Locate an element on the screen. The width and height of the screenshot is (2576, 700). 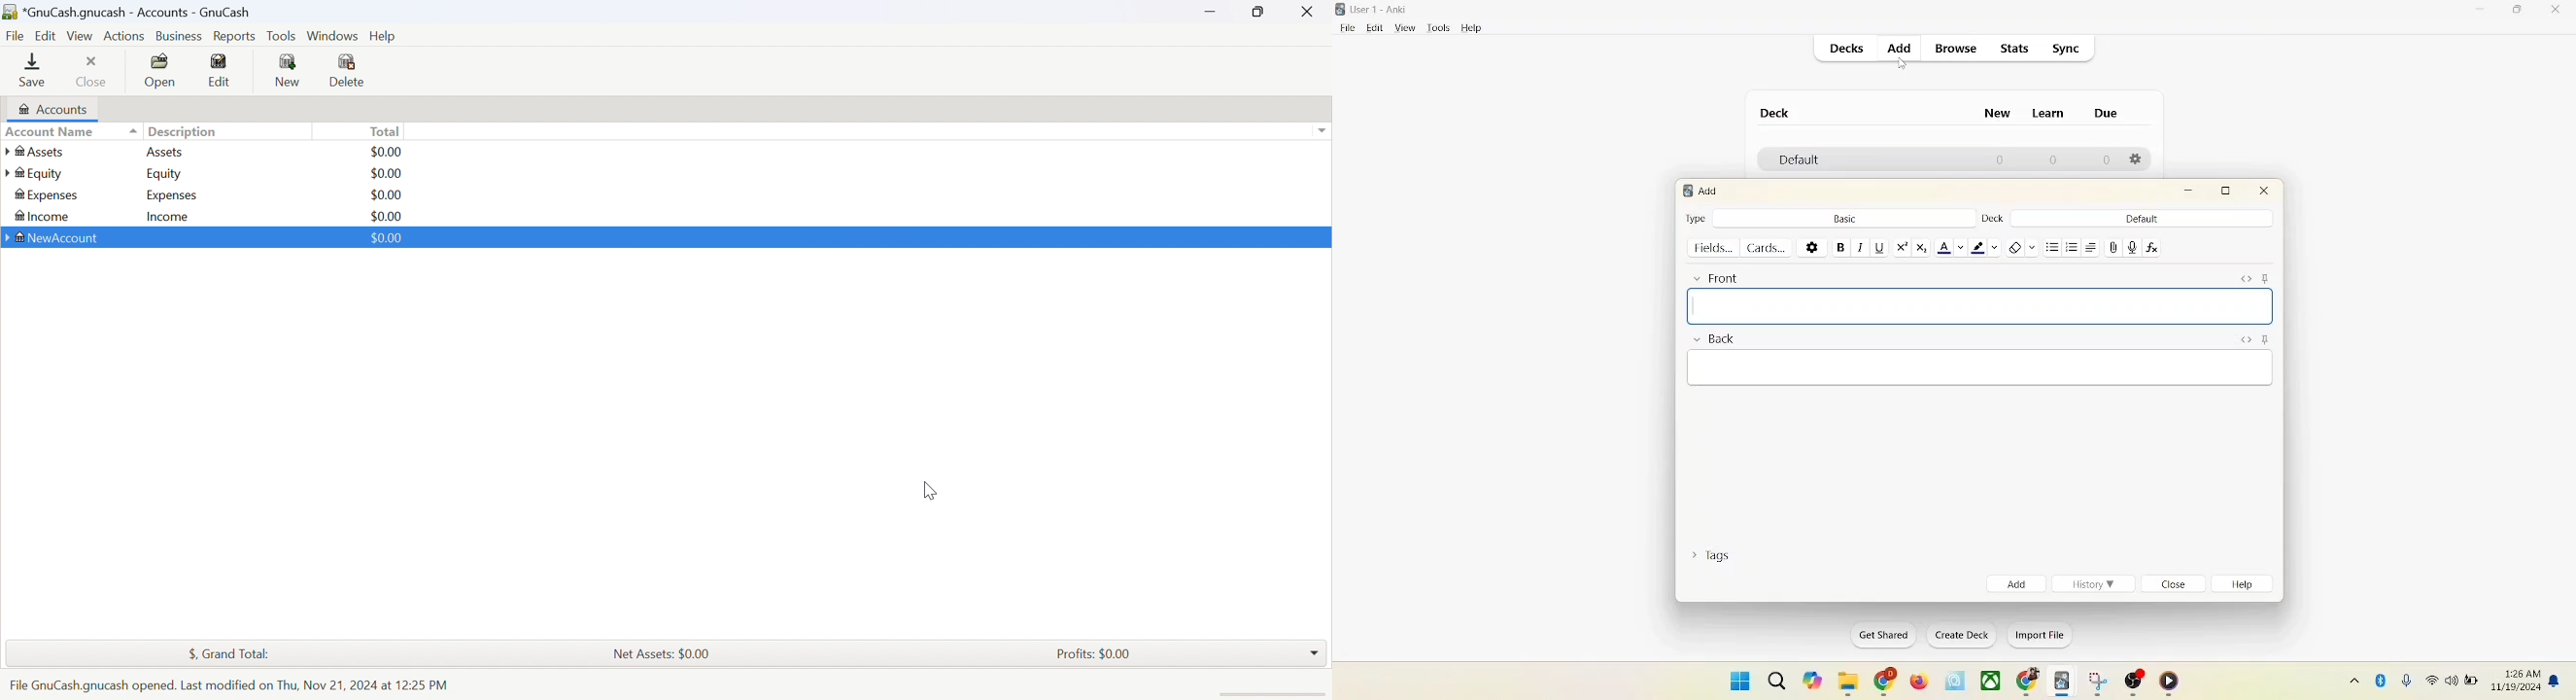
front is located at coordinates (1713, 277).